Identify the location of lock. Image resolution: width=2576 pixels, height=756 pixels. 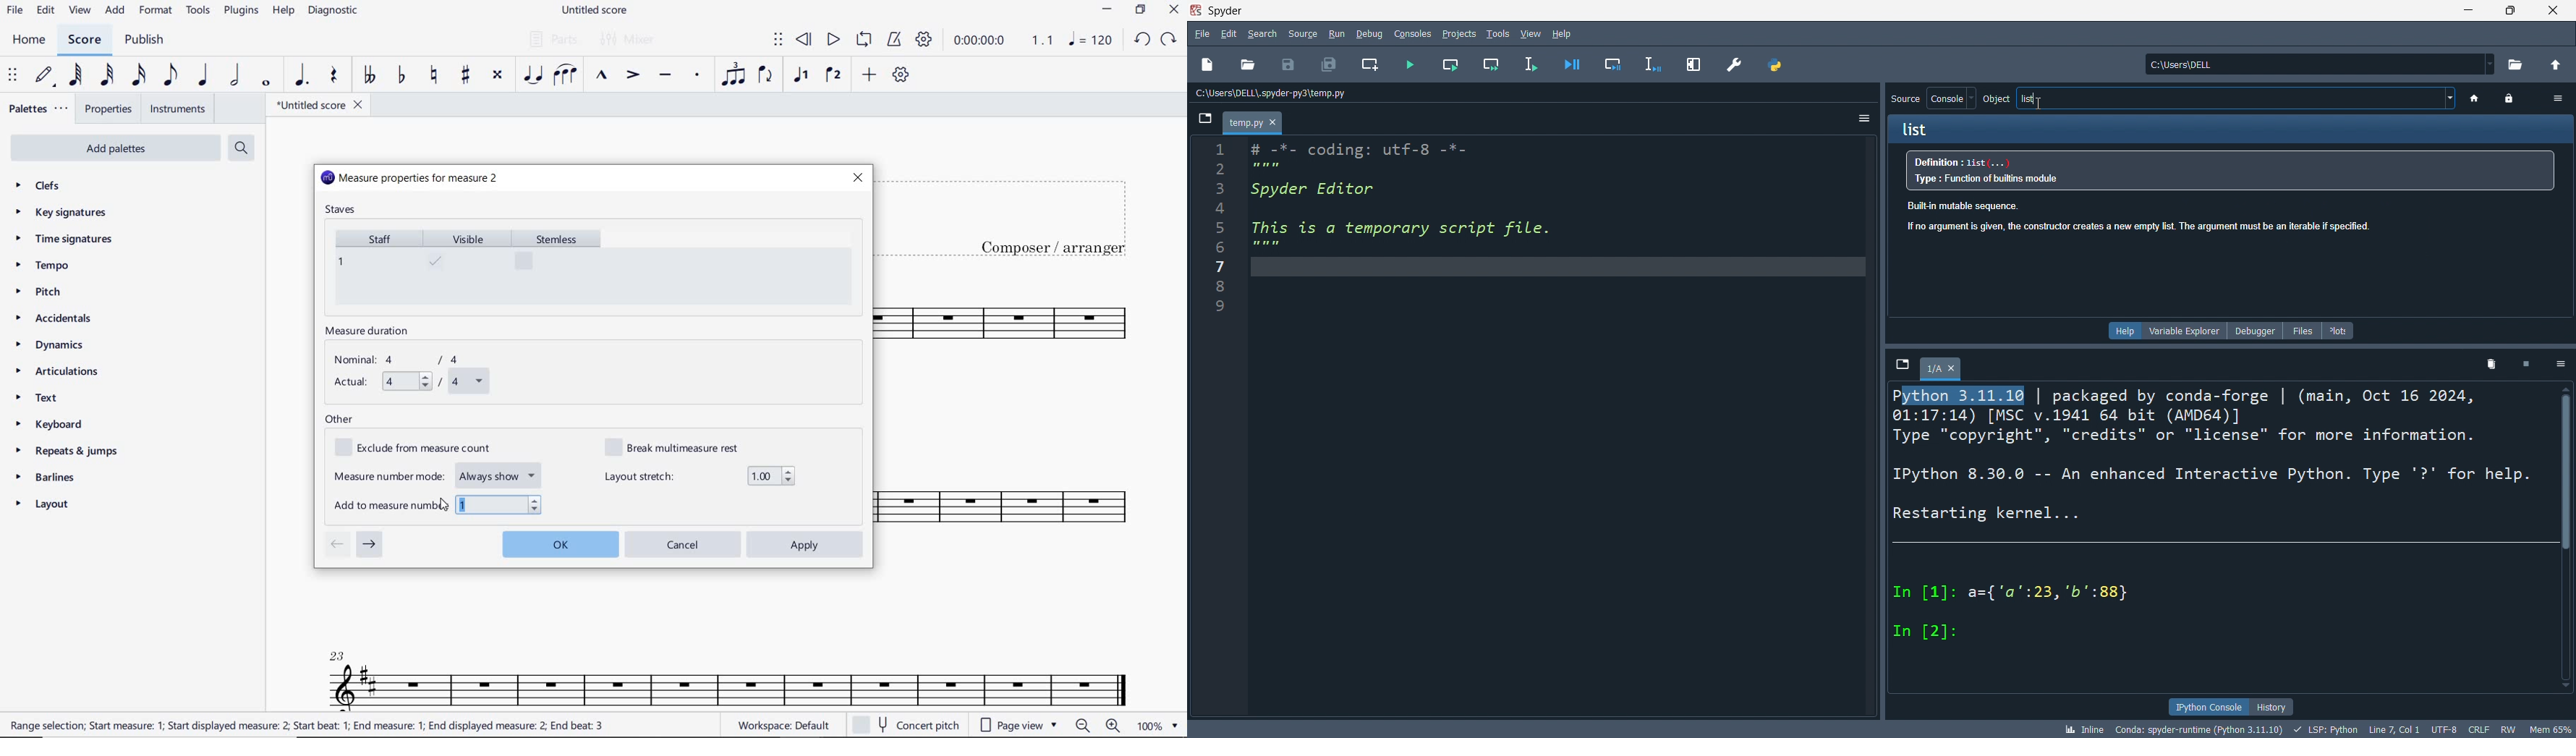
(2505, 99).